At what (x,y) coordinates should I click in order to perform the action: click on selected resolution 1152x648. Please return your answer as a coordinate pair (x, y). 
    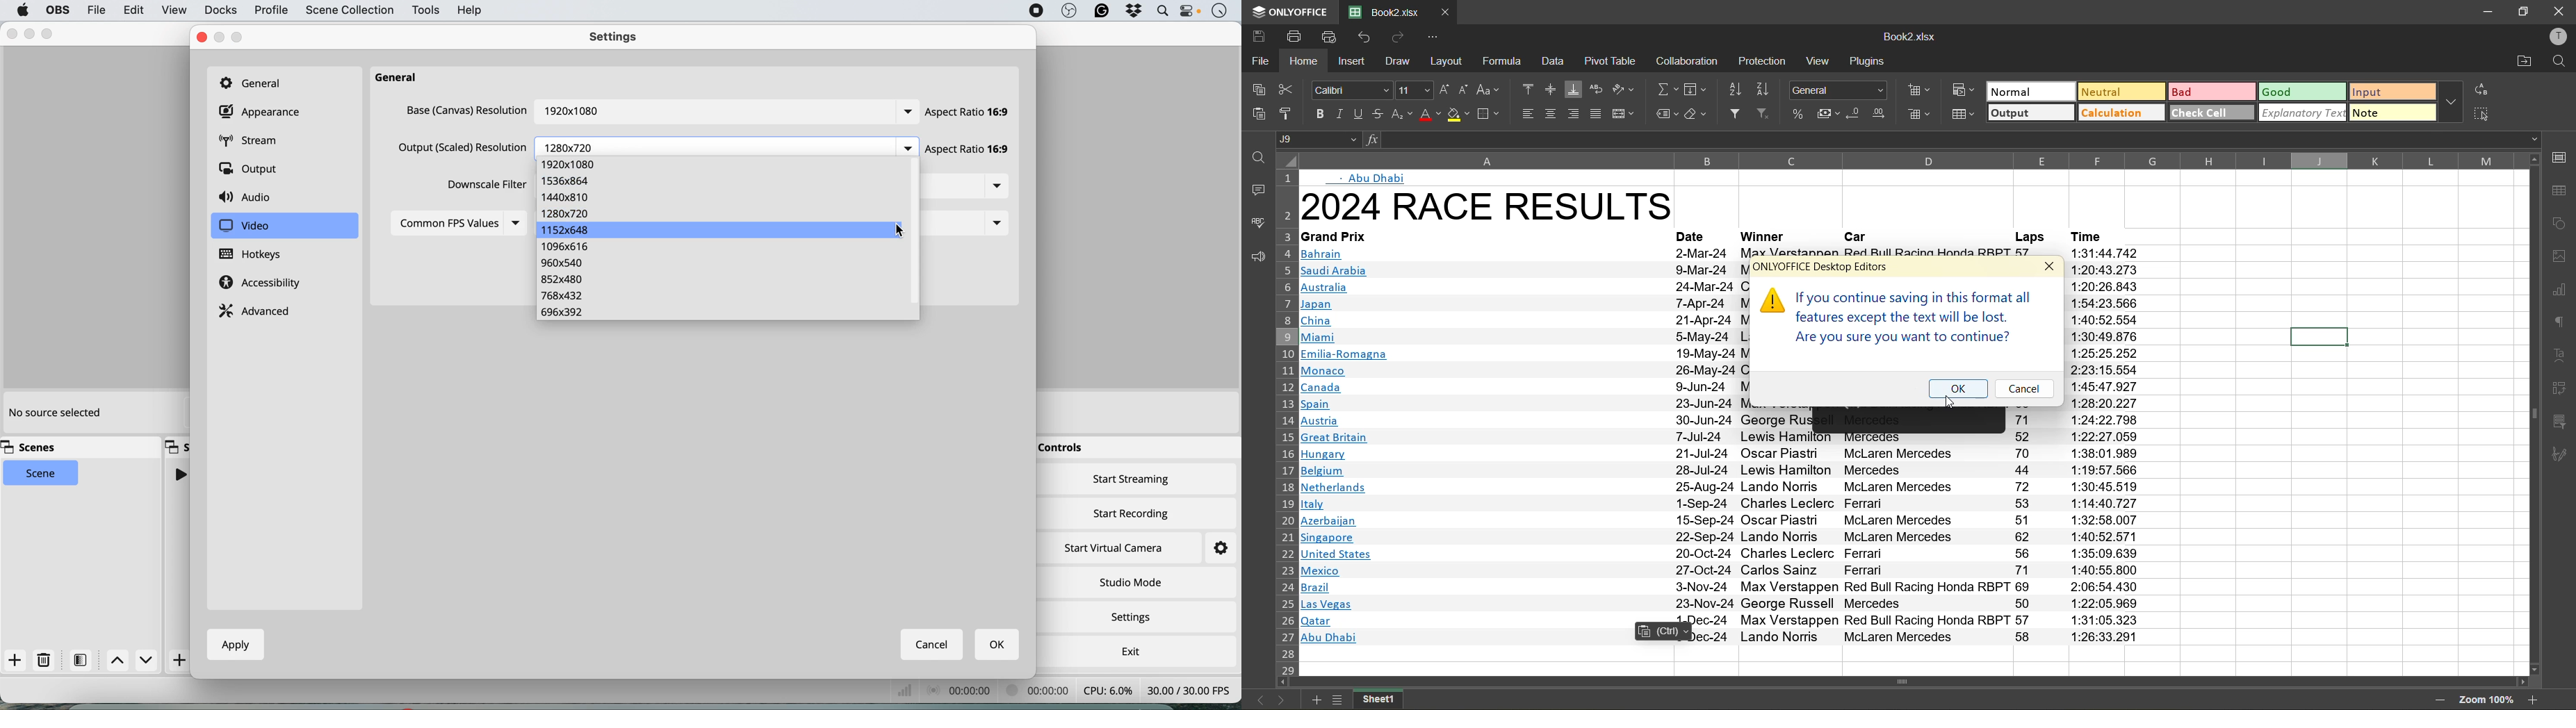
    Looking at the image, I should click on (713, 230).